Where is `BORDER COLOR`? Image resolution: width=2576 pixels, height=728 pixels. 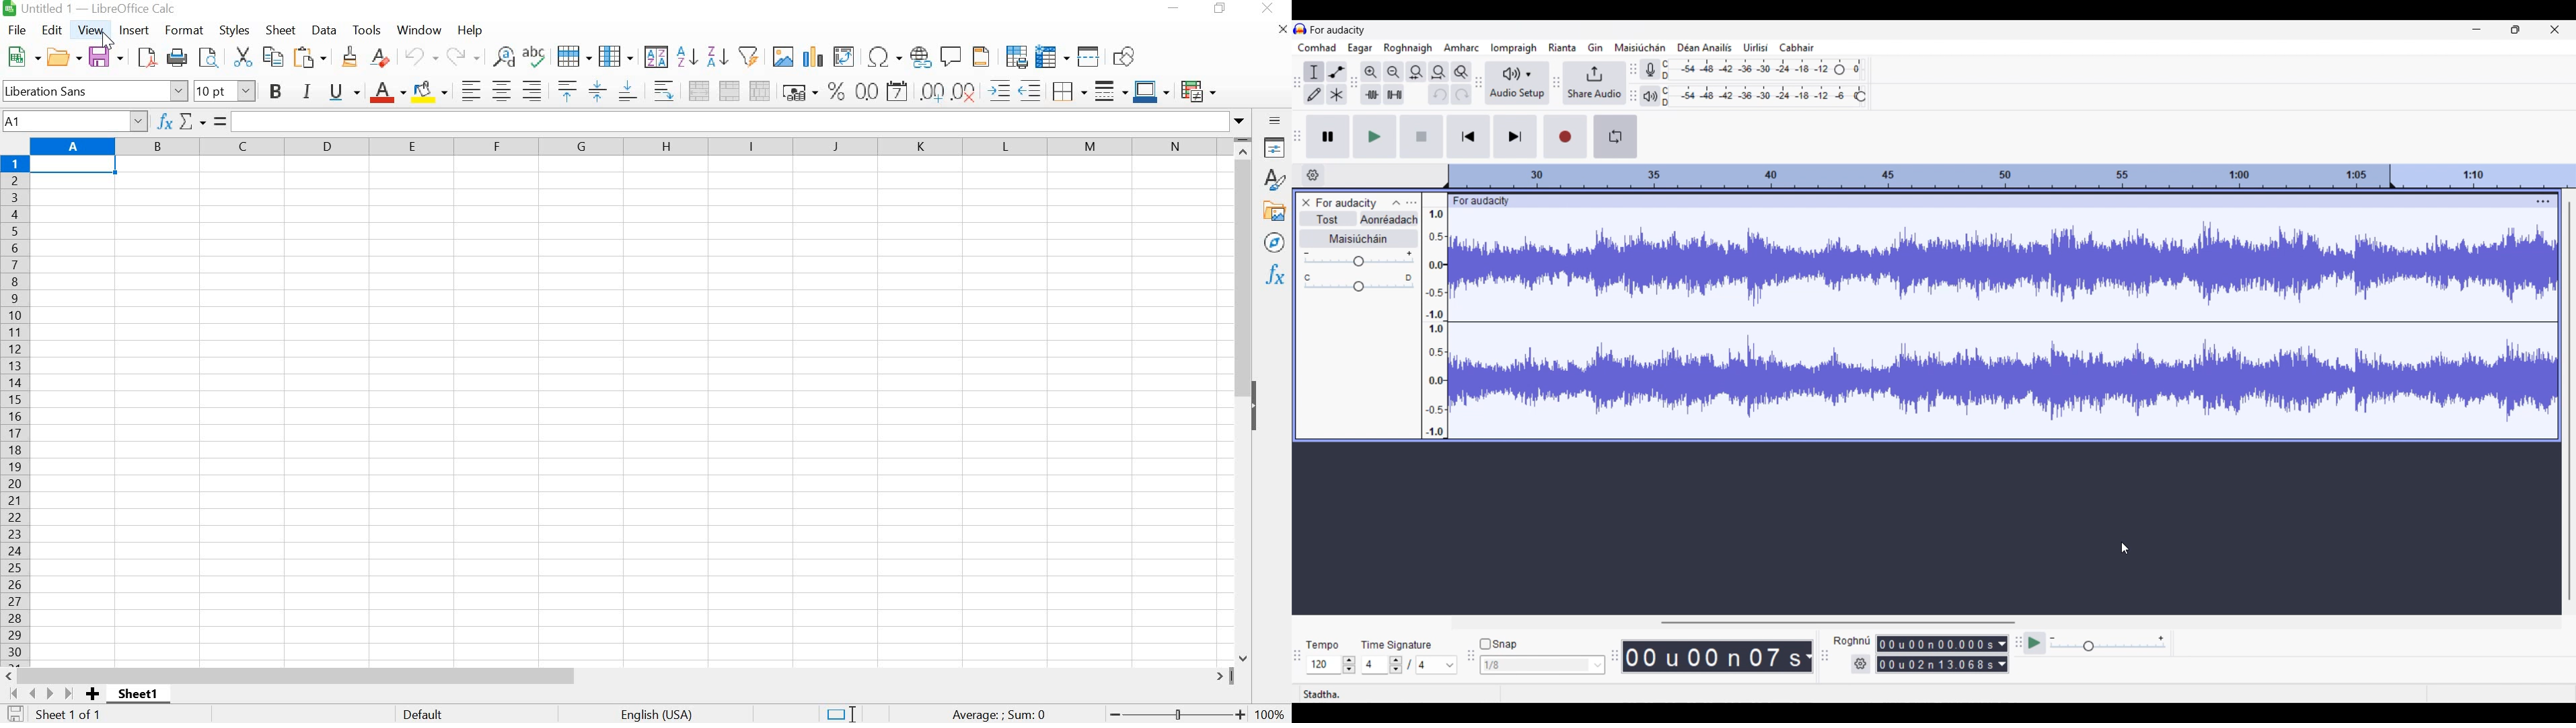 BORDER COLOR is located at coordinates (1150, 90).